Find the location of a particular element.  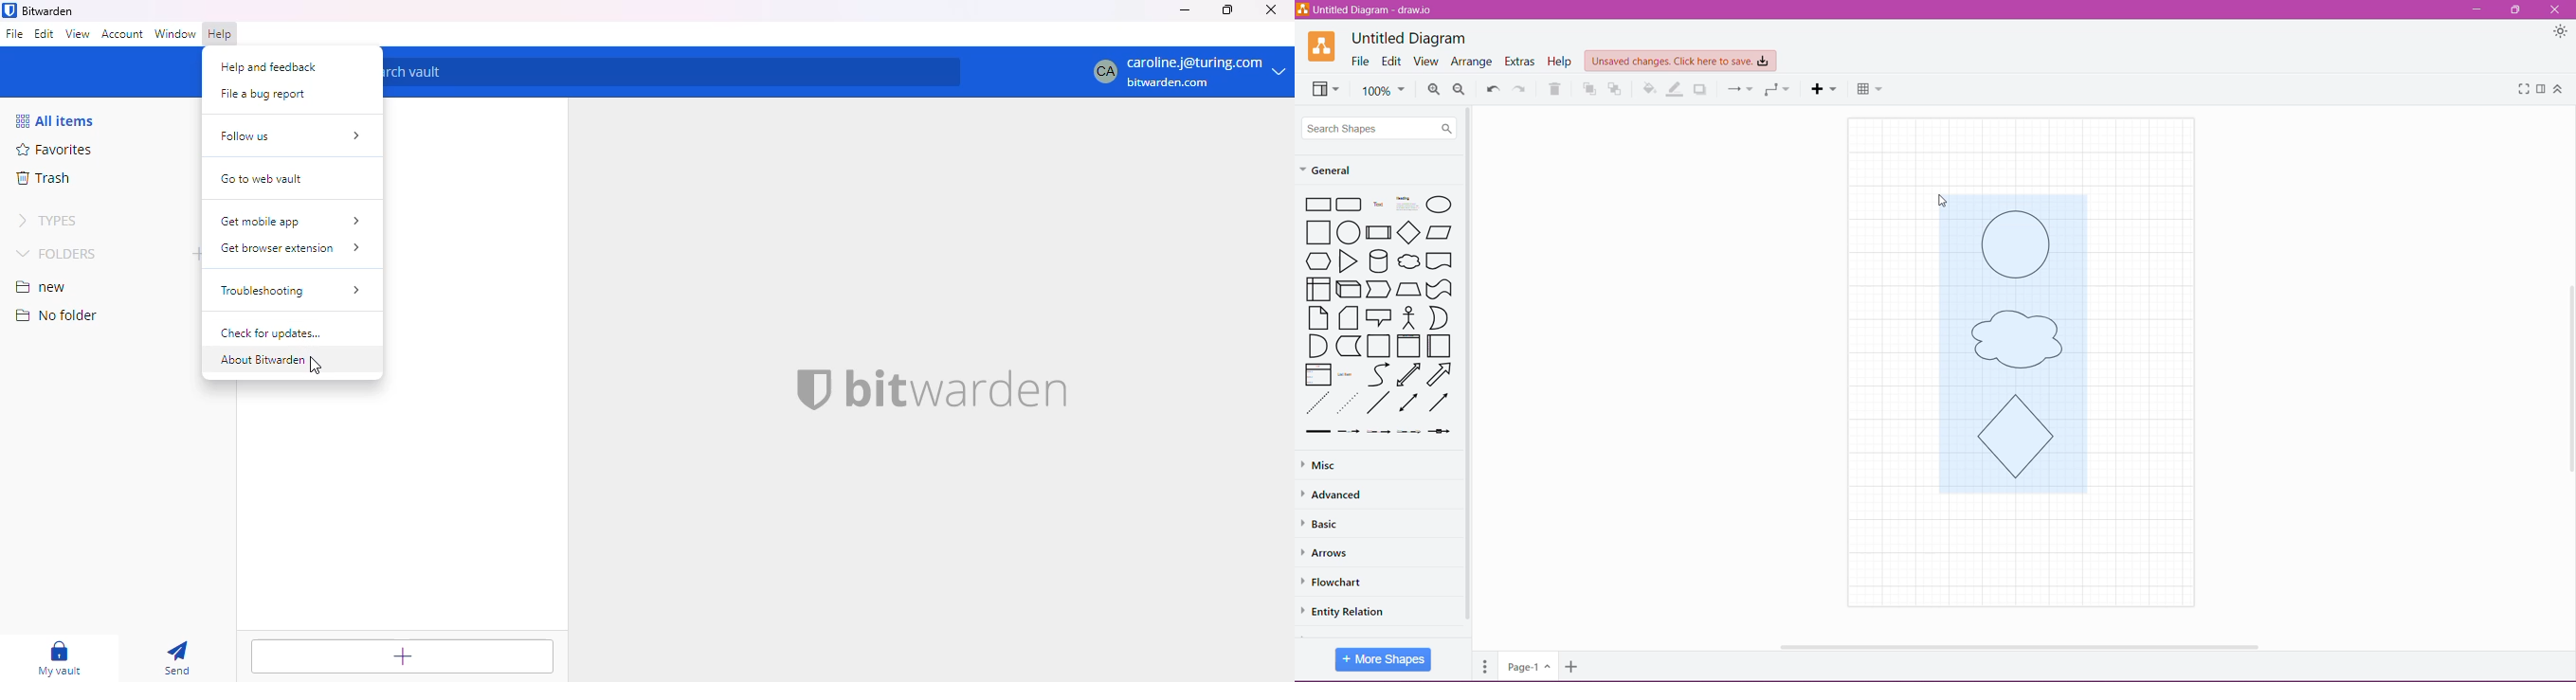

my vault is located at coordinates (60, 658).